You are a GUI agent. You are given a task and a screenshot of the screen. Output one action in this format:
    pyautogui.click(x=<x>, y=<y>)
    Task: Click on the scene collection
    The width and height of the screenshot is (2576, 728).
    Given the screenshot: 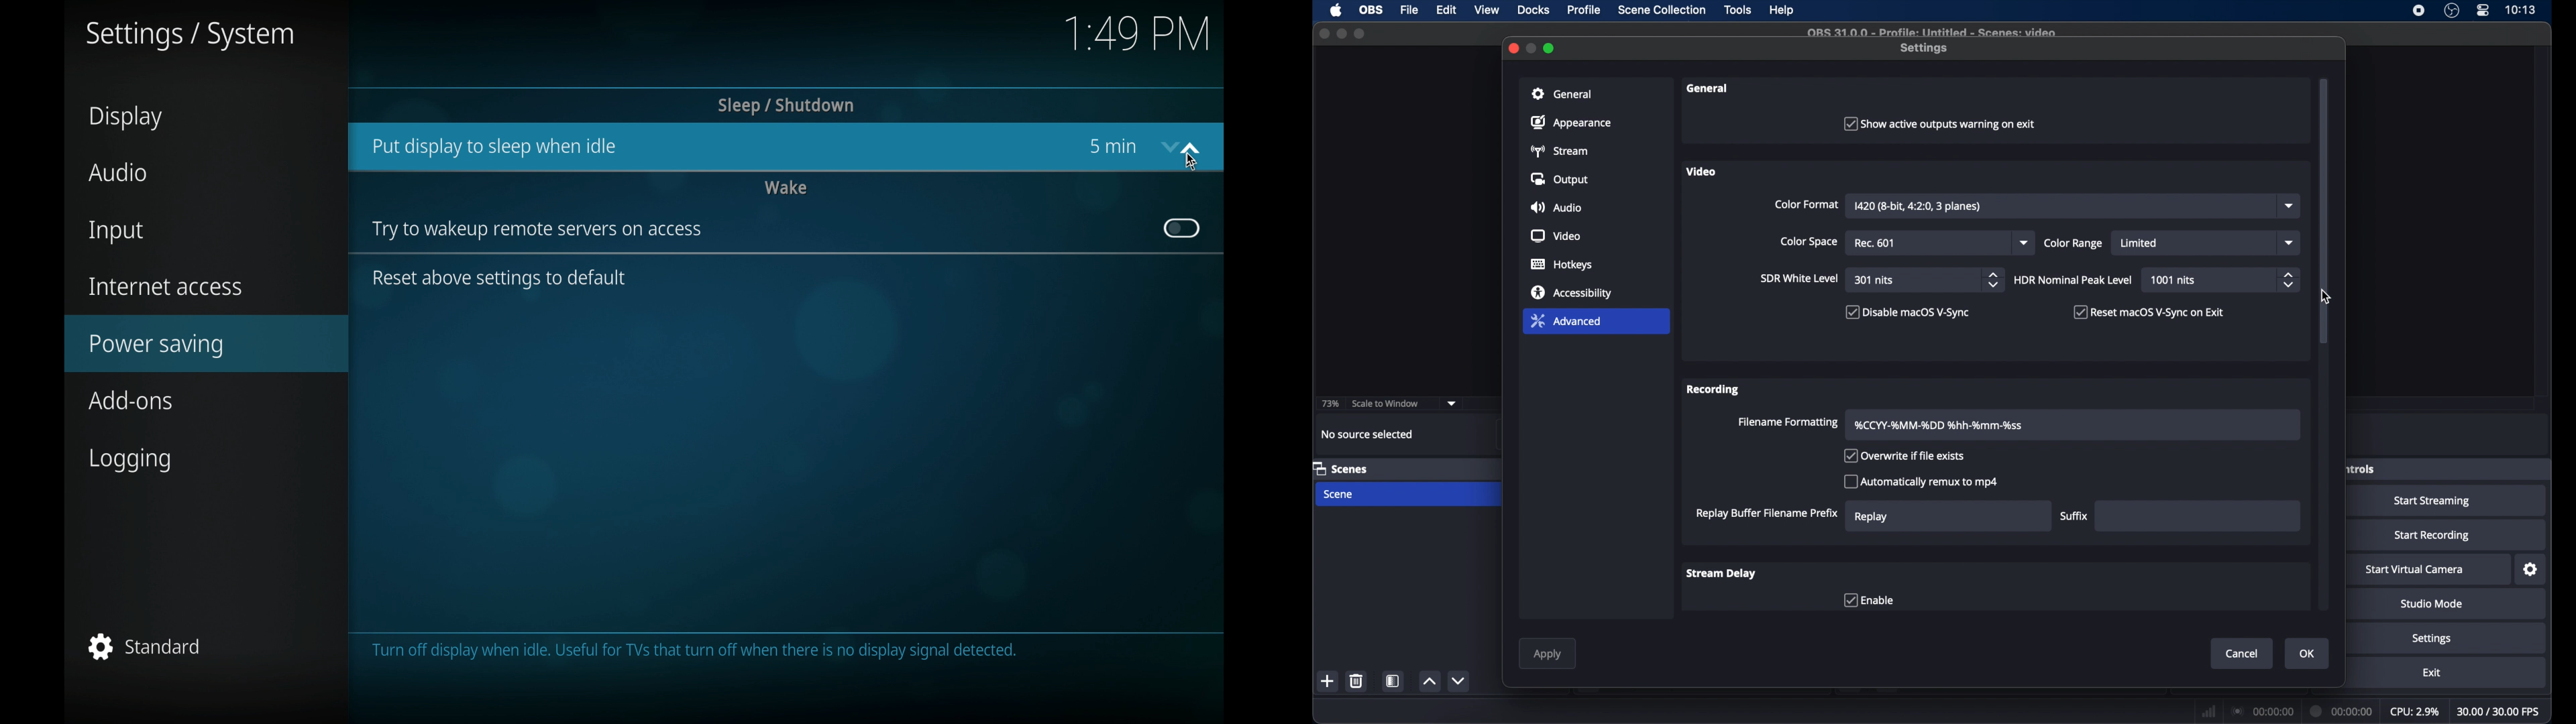 What is the action you would take?
    pyautogui.click(x=1663, y=10)
    